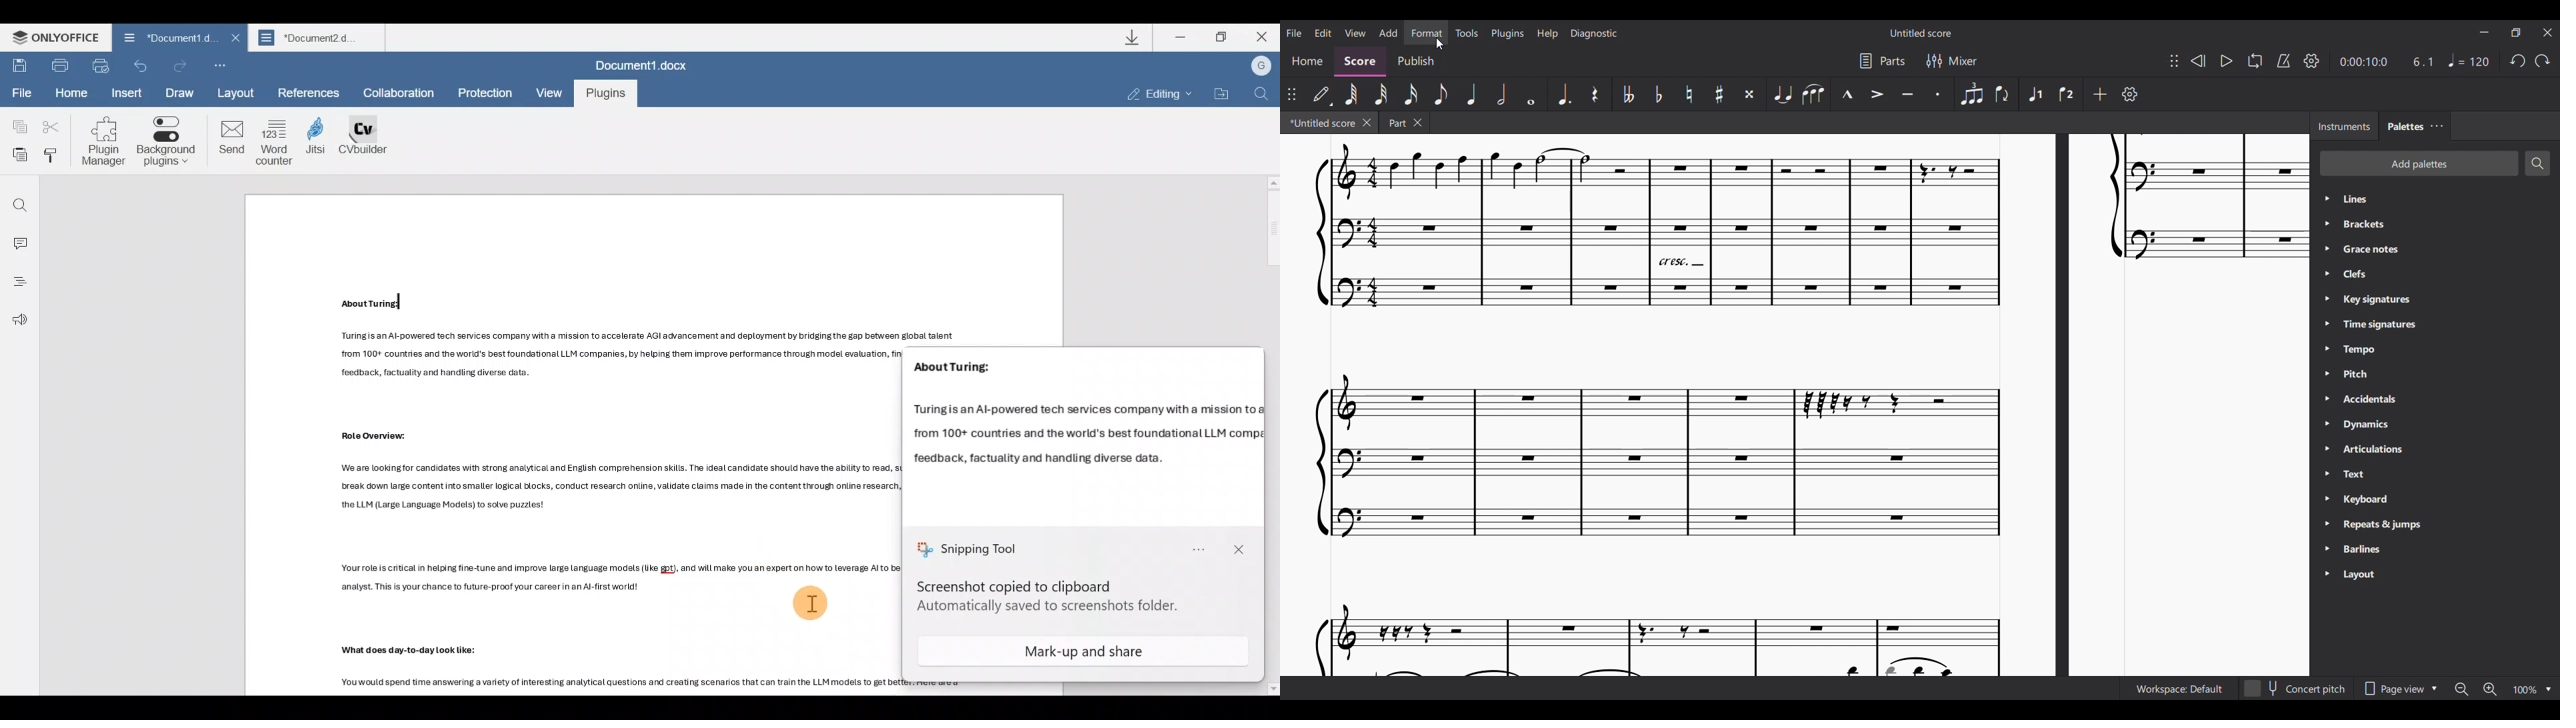 This screenshot has width=2576, height=728. I want to click on Document1.docx, so click(646, 64).